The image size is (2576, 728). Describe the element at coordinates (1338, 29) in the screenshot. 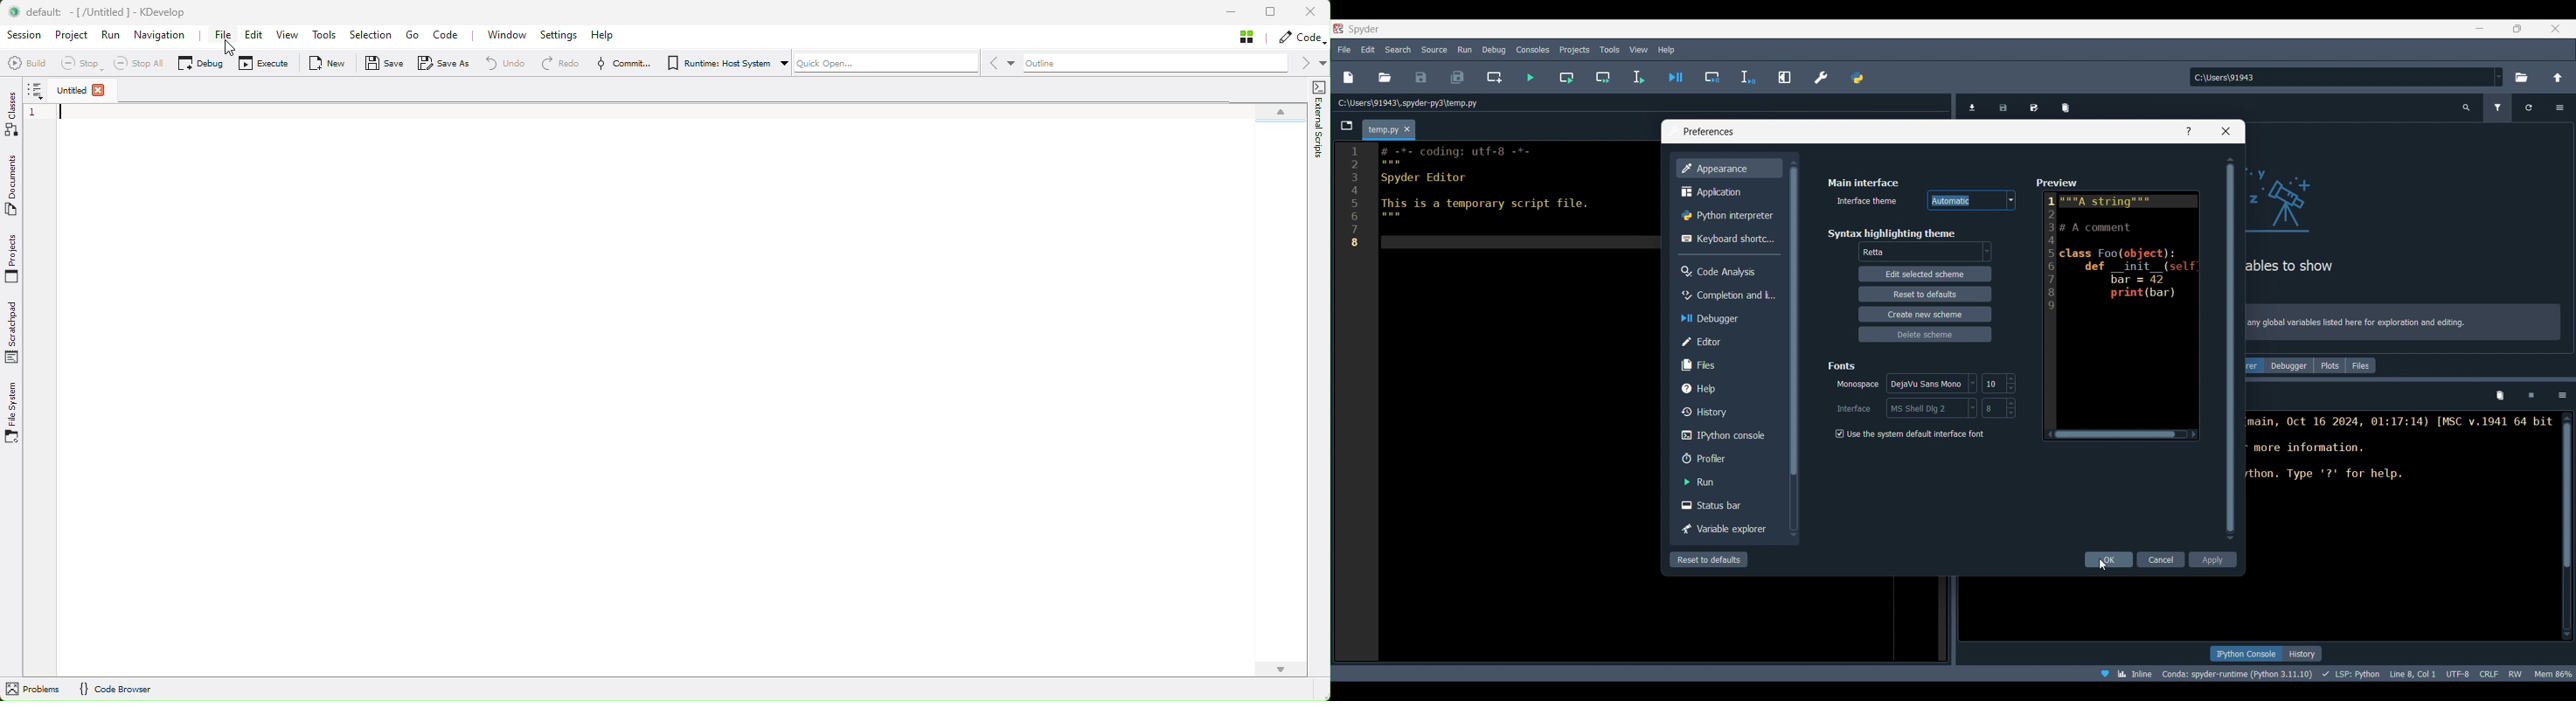

I see `Software logo` at that location.